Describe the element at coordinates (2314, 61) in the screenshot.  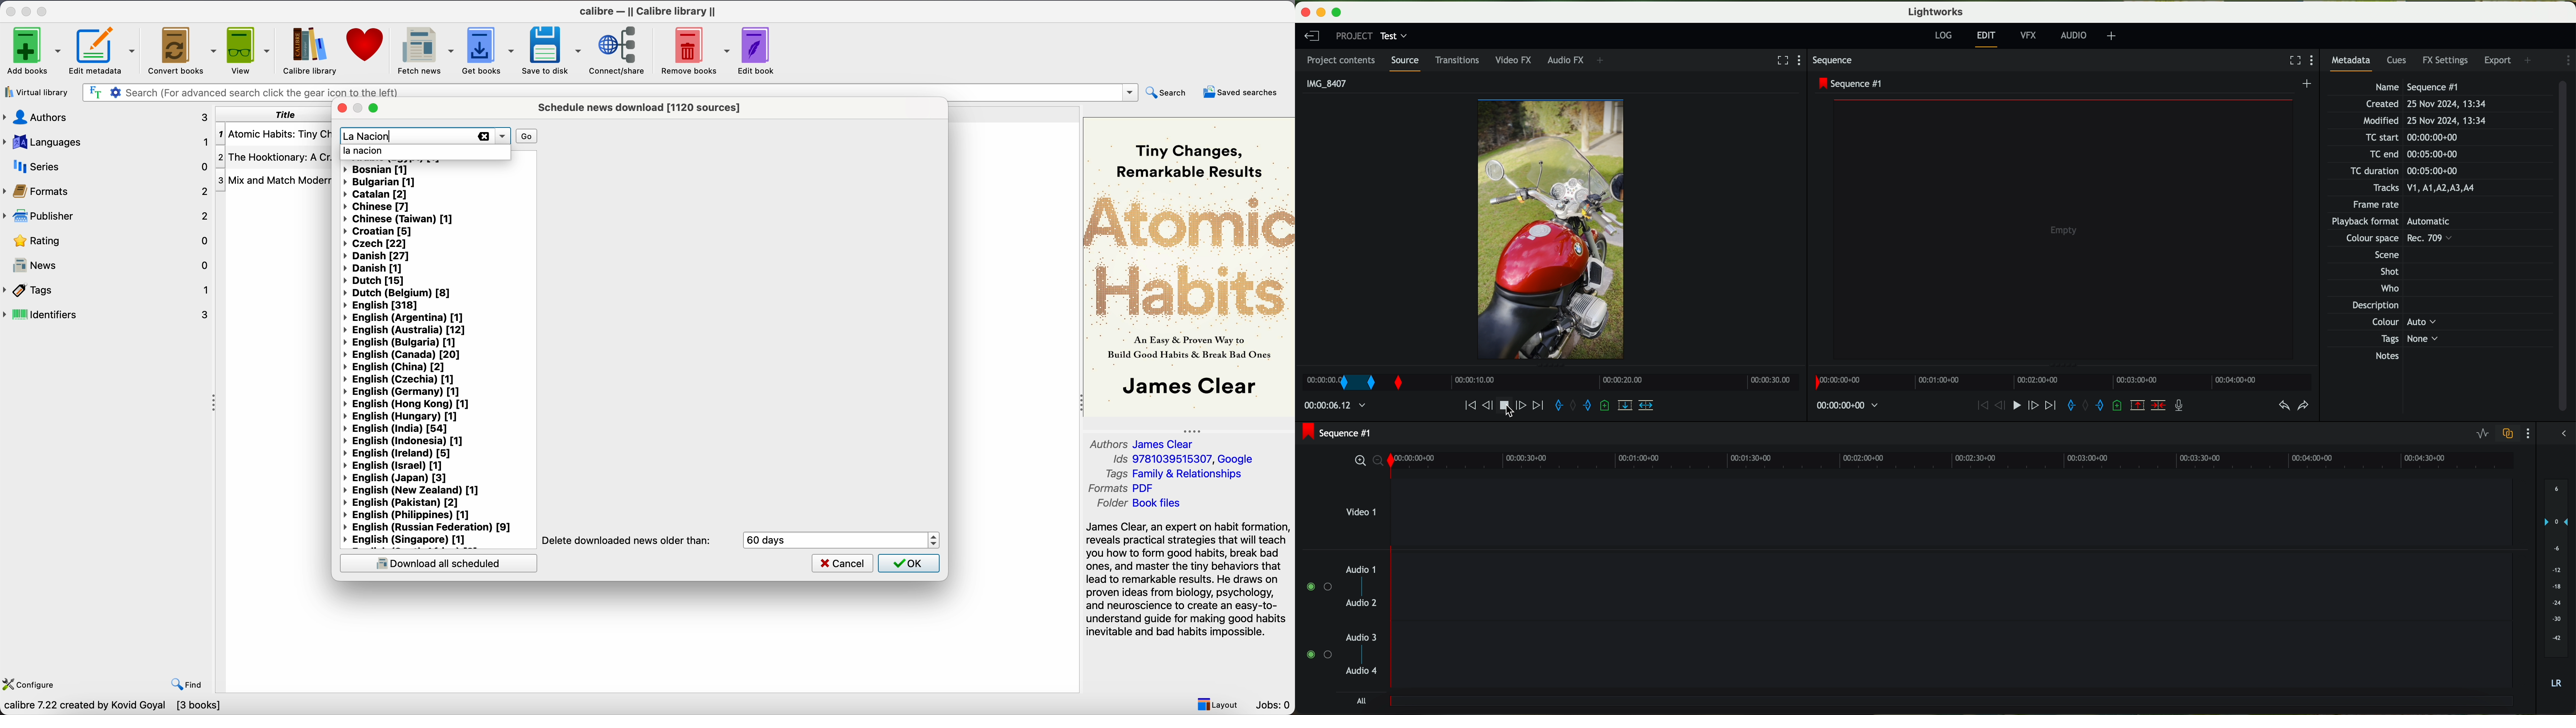
I see `show settings menu` at that location.